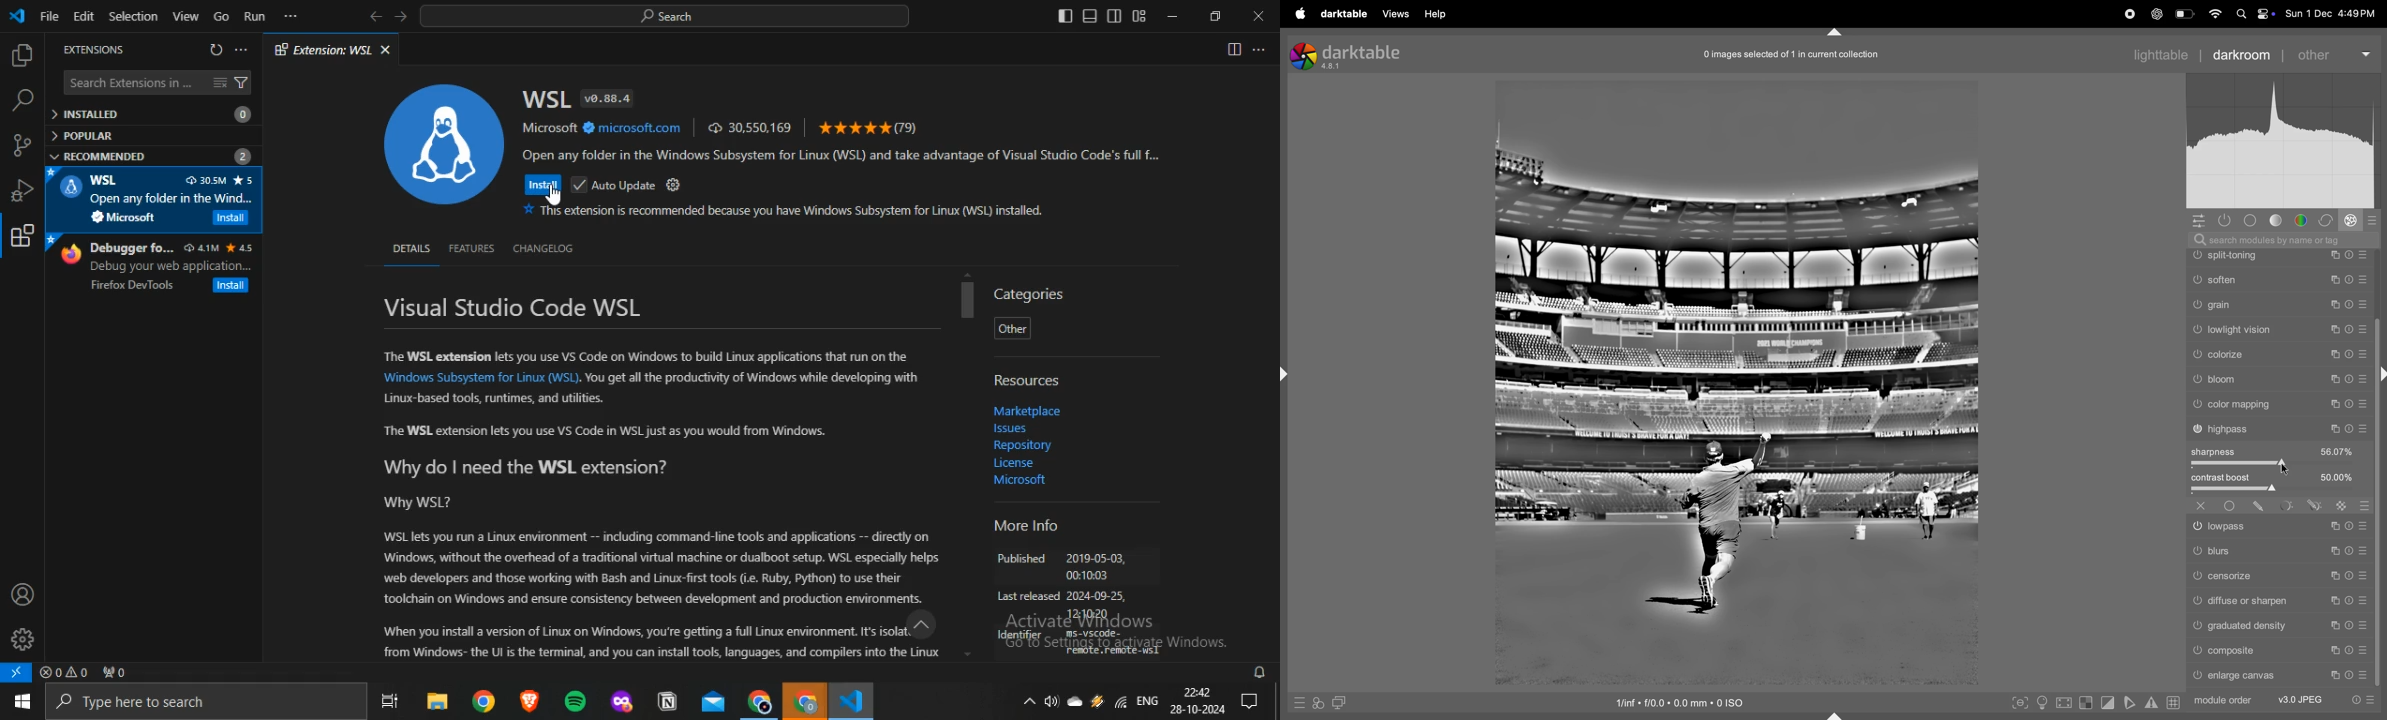 The width and height of the screenshot is (2408, 728). What do you see at coordinates (1259, 49) in the screenshot?
I see `More actions...` at bounding box center [1259, 49].